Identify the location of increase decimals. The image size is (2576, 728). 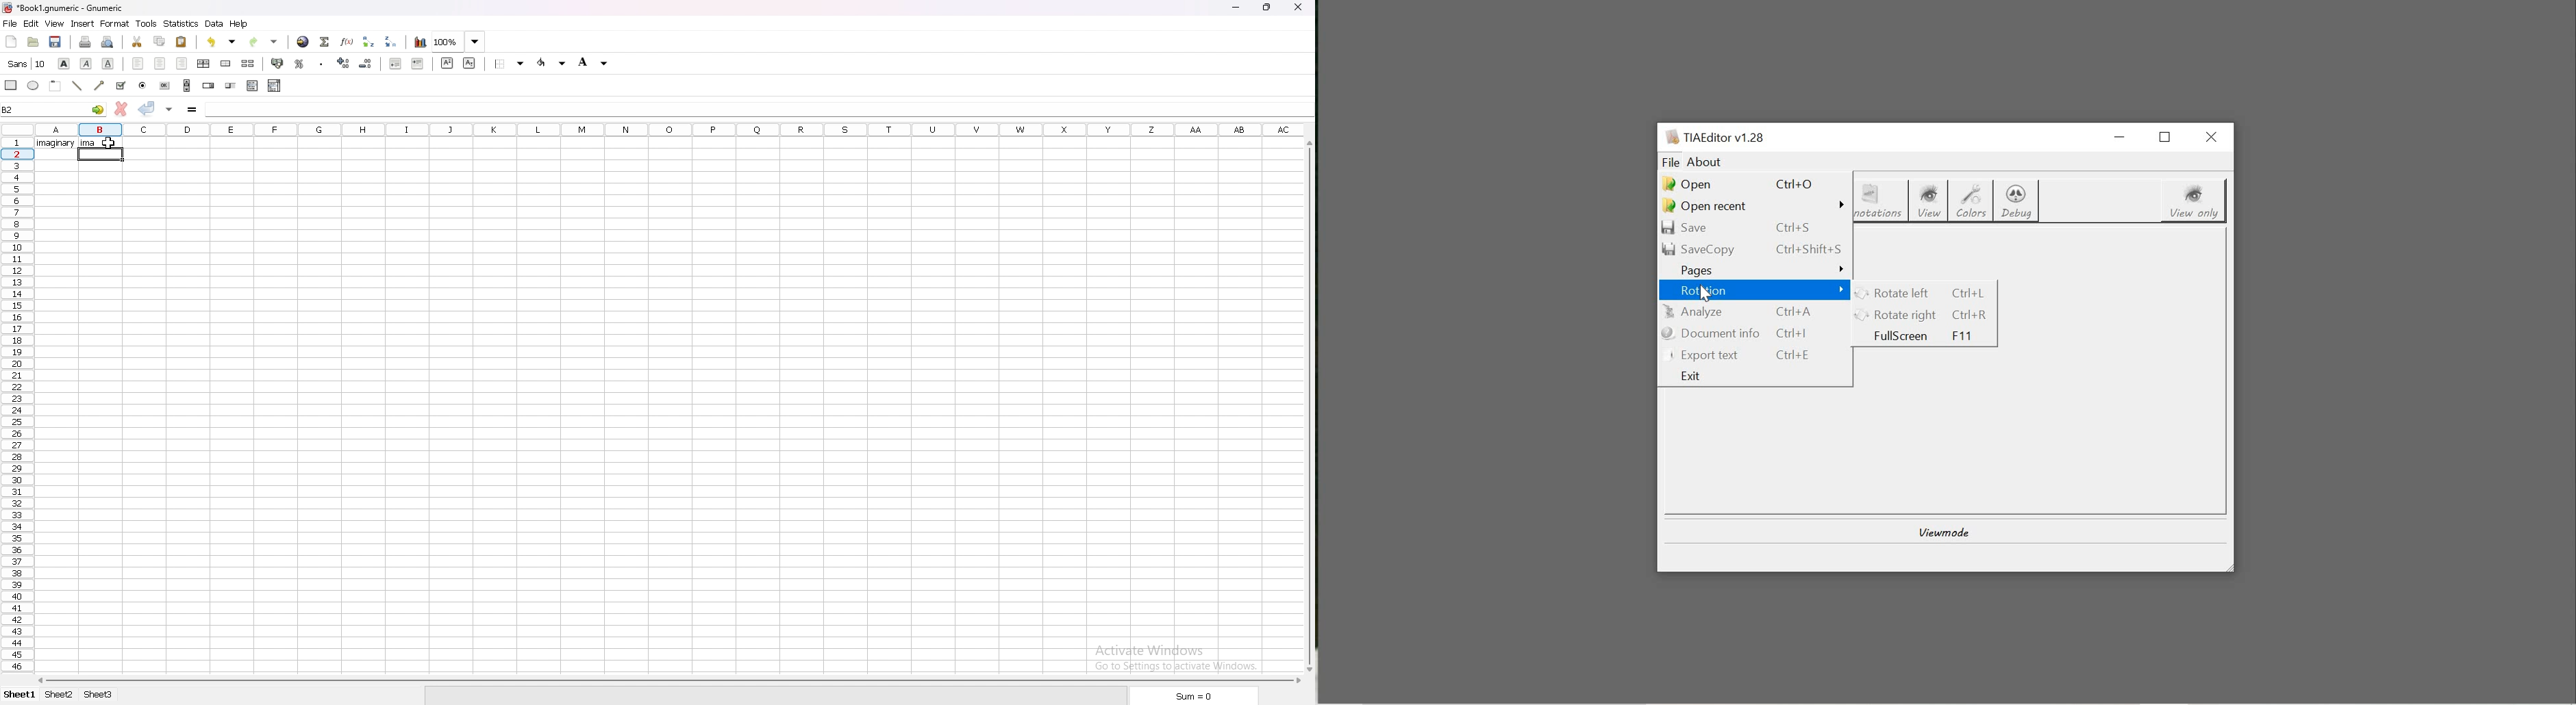
(344, 63).